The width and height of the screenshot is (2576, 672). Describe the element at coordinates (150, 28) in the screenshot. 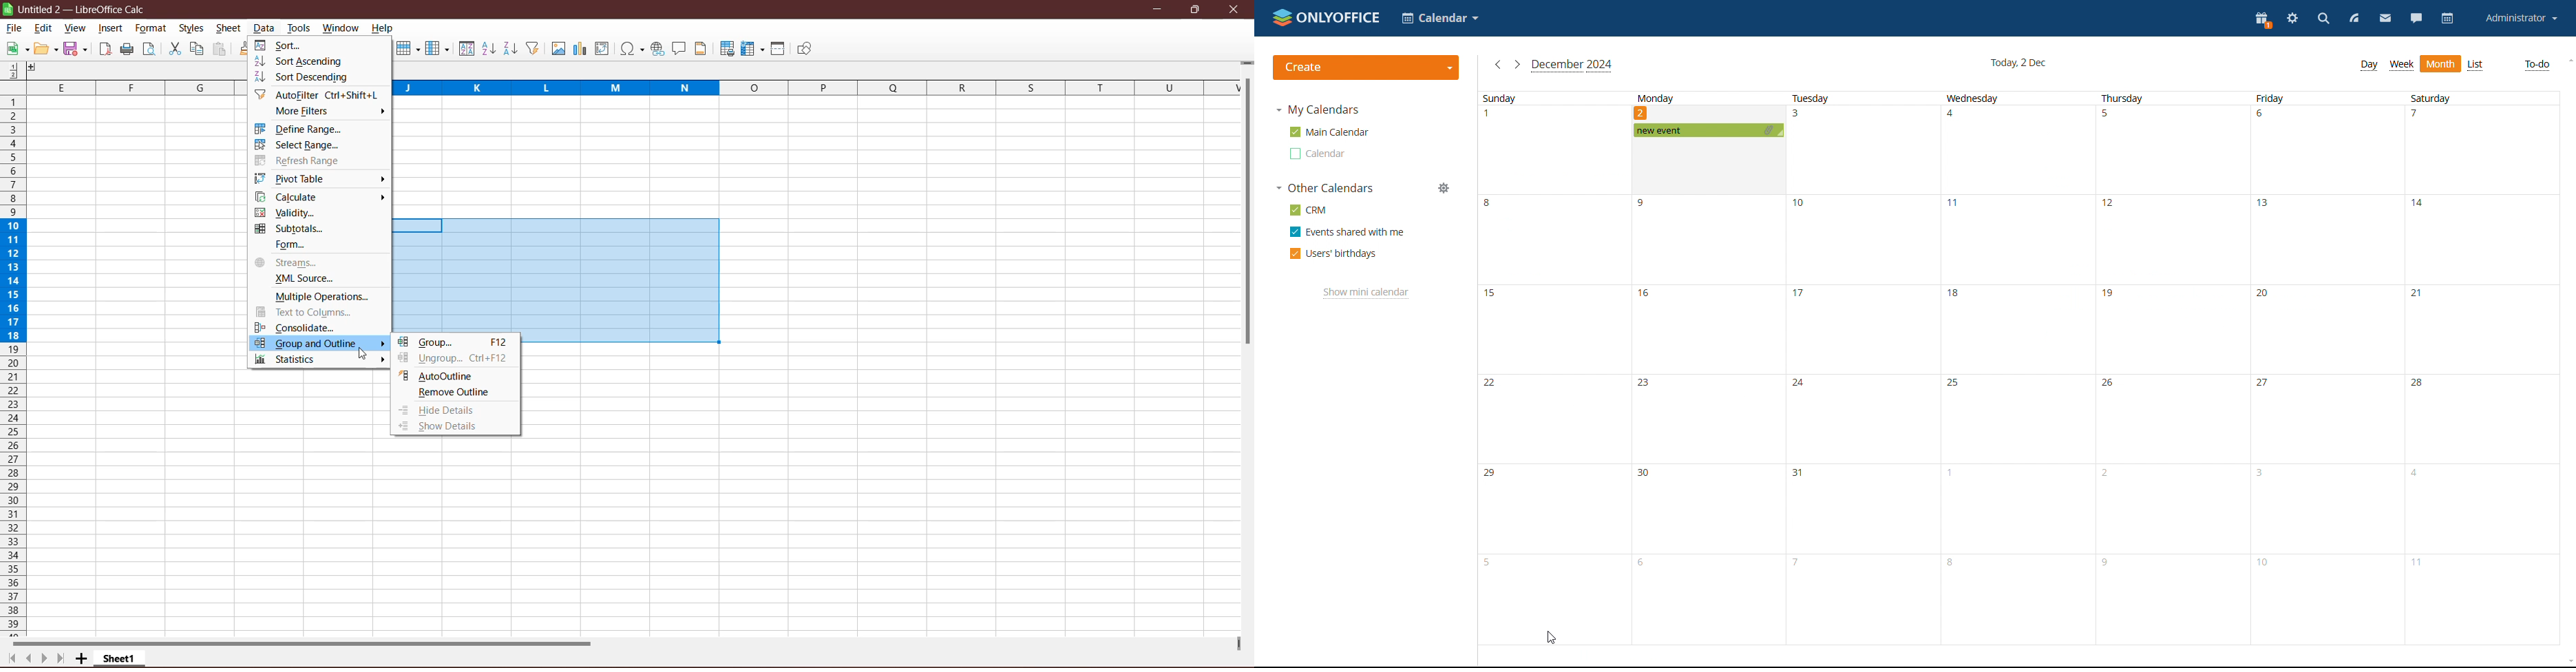

I see `Format` at that location.